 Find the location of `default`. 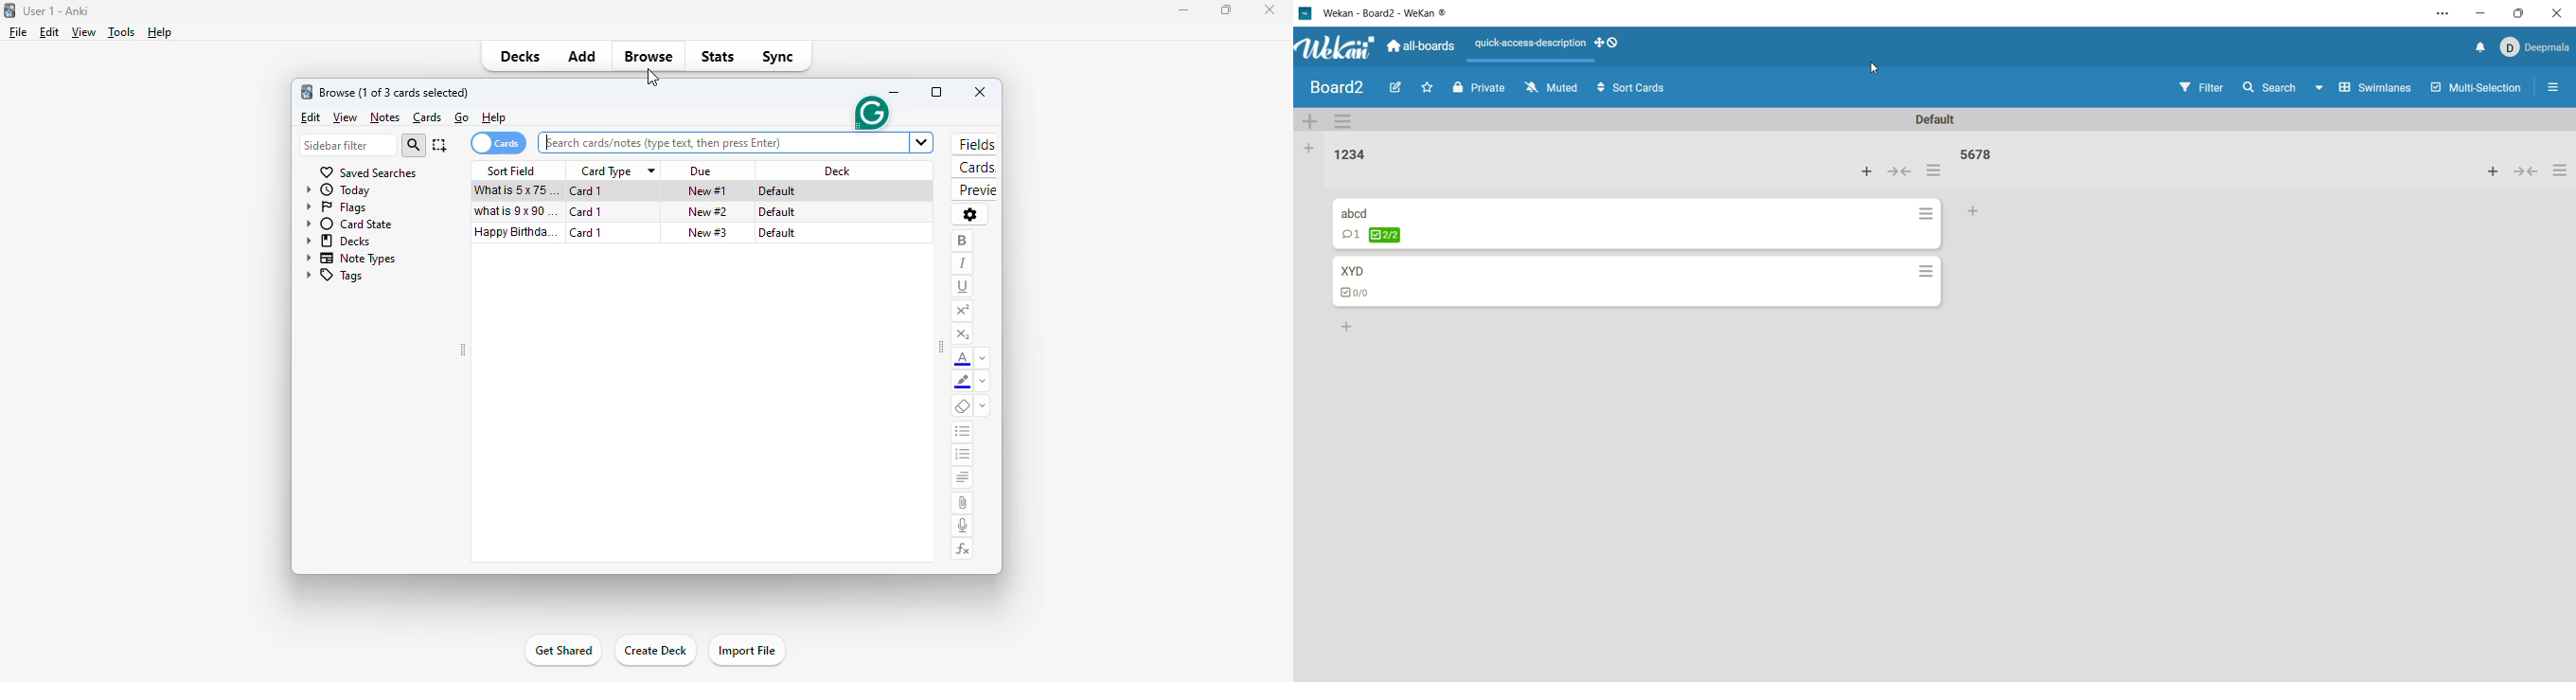

default is located at coordinates (776, 191).